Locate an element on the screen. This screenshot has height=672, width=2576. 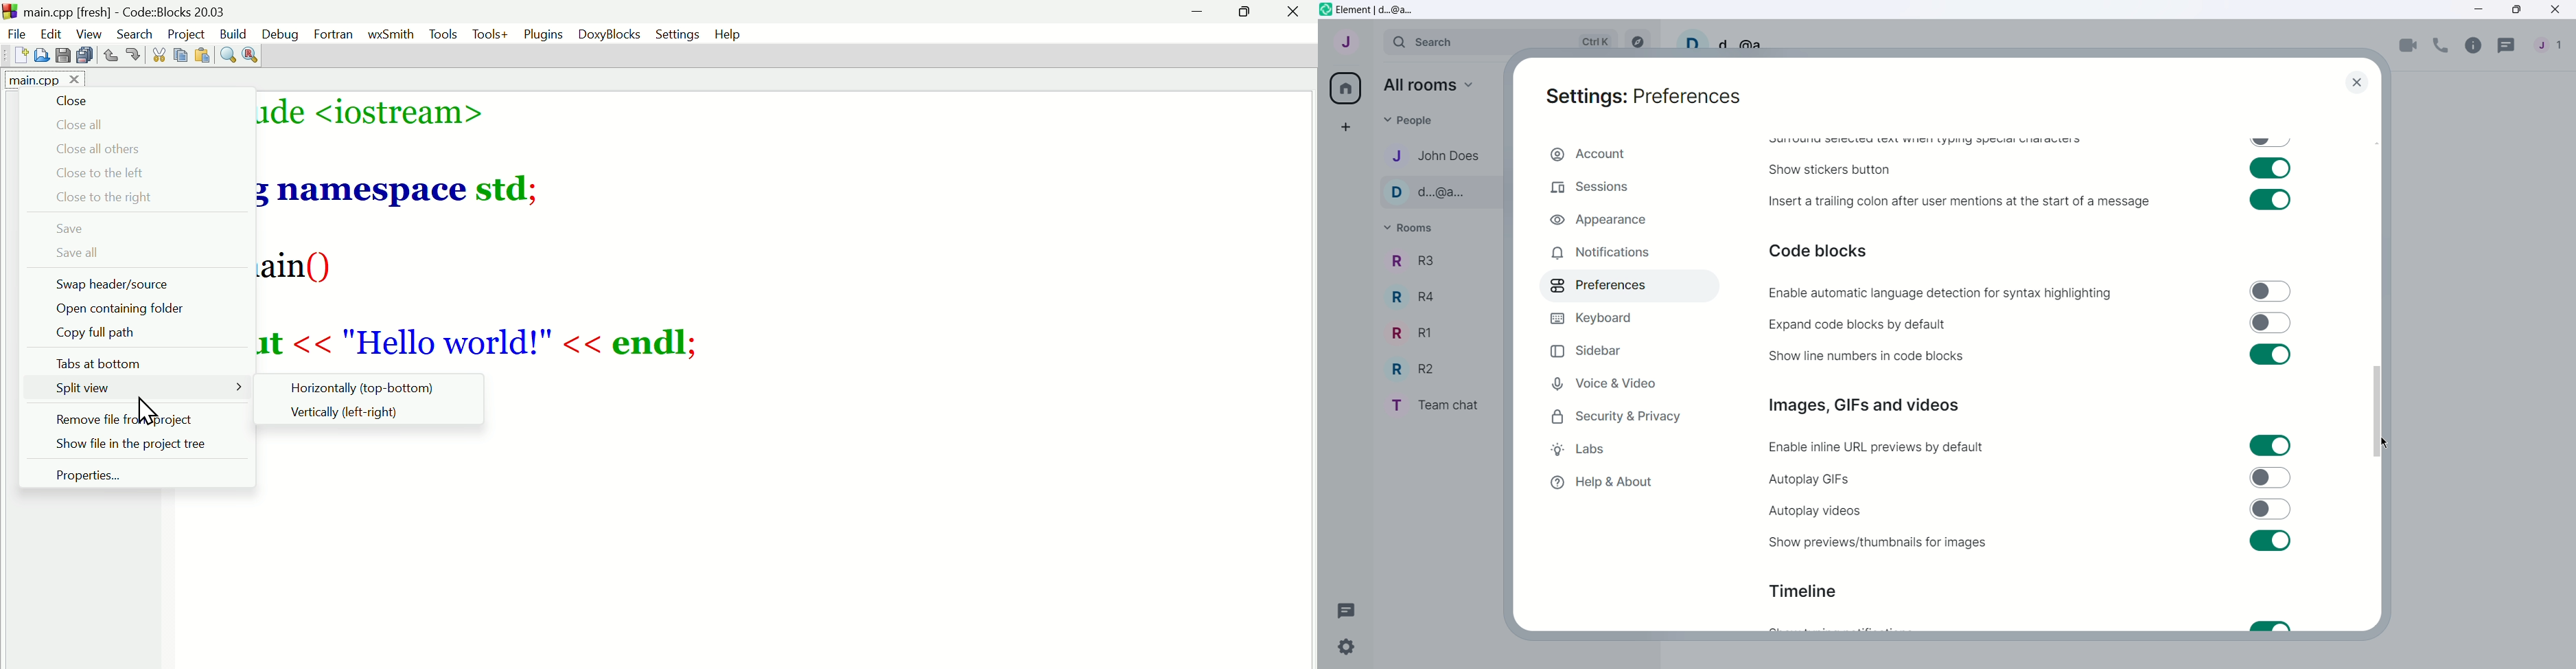
Toggle swtich on for show line numbers in code blocks is located at coordinates (2269, 354).